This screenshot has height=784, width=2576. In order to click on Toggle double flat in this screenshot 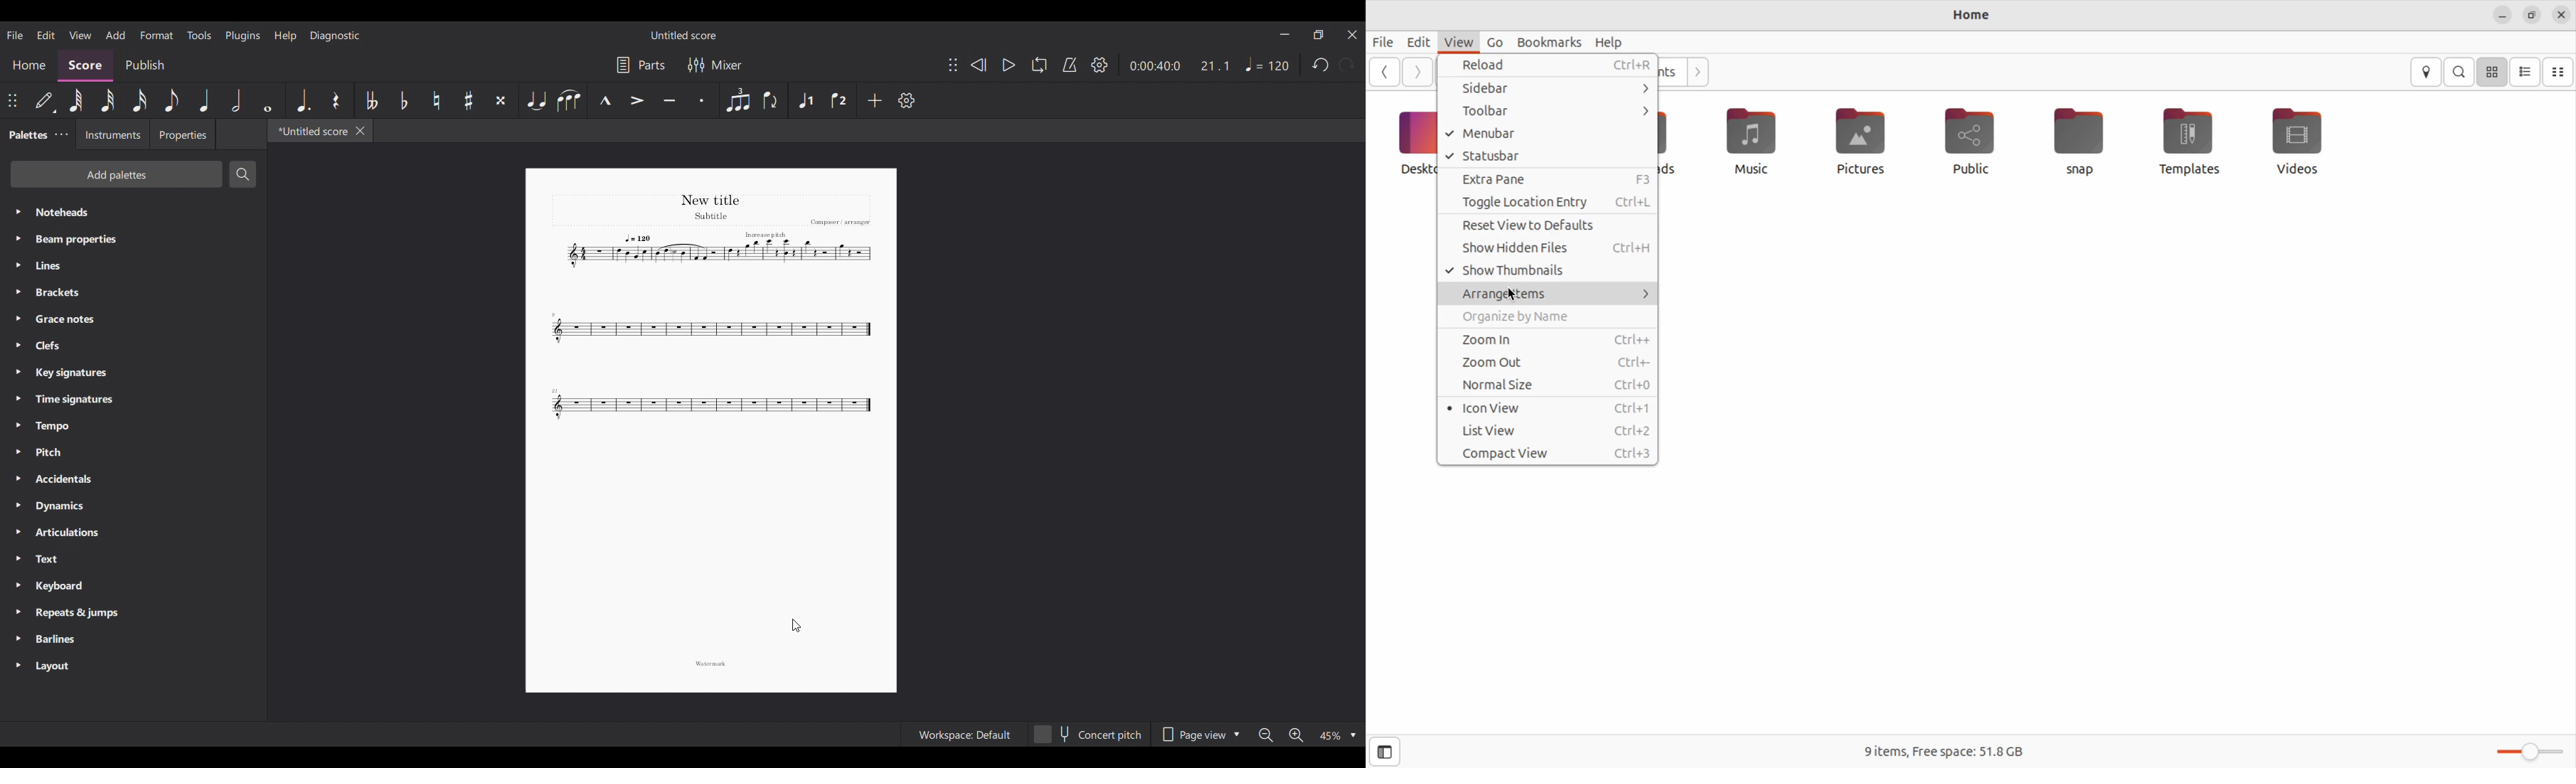, I will do `click(371, 100)`.